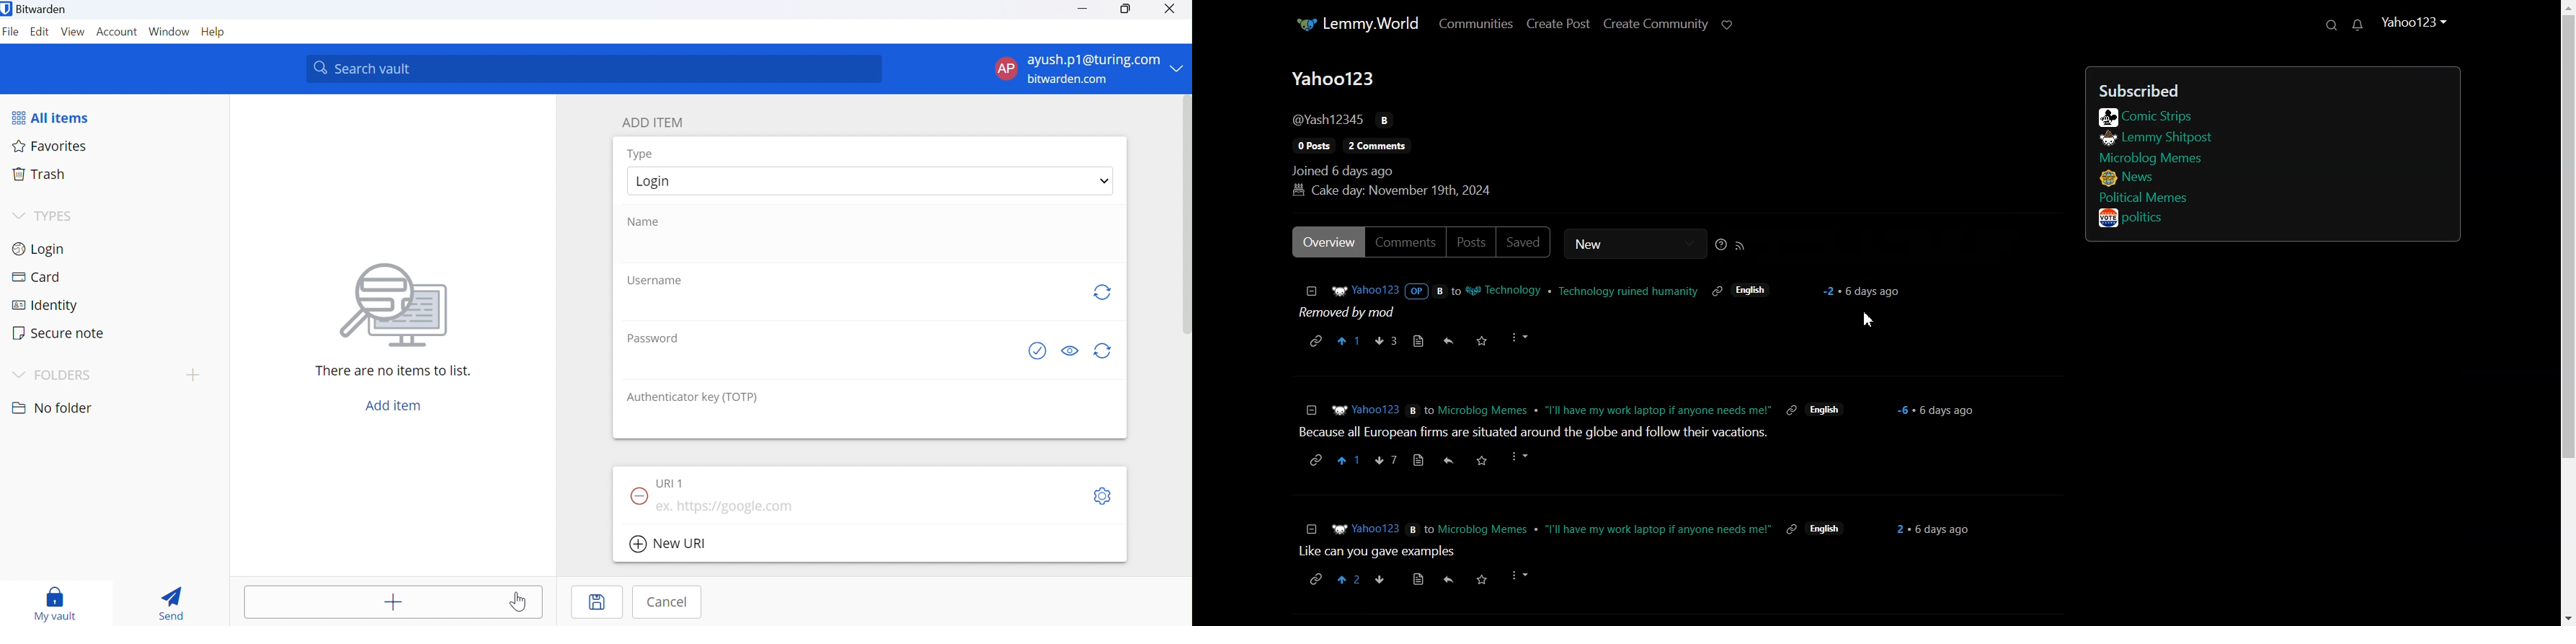 The image size is (2576, 644). I want to click on english, so click(1826, 529).